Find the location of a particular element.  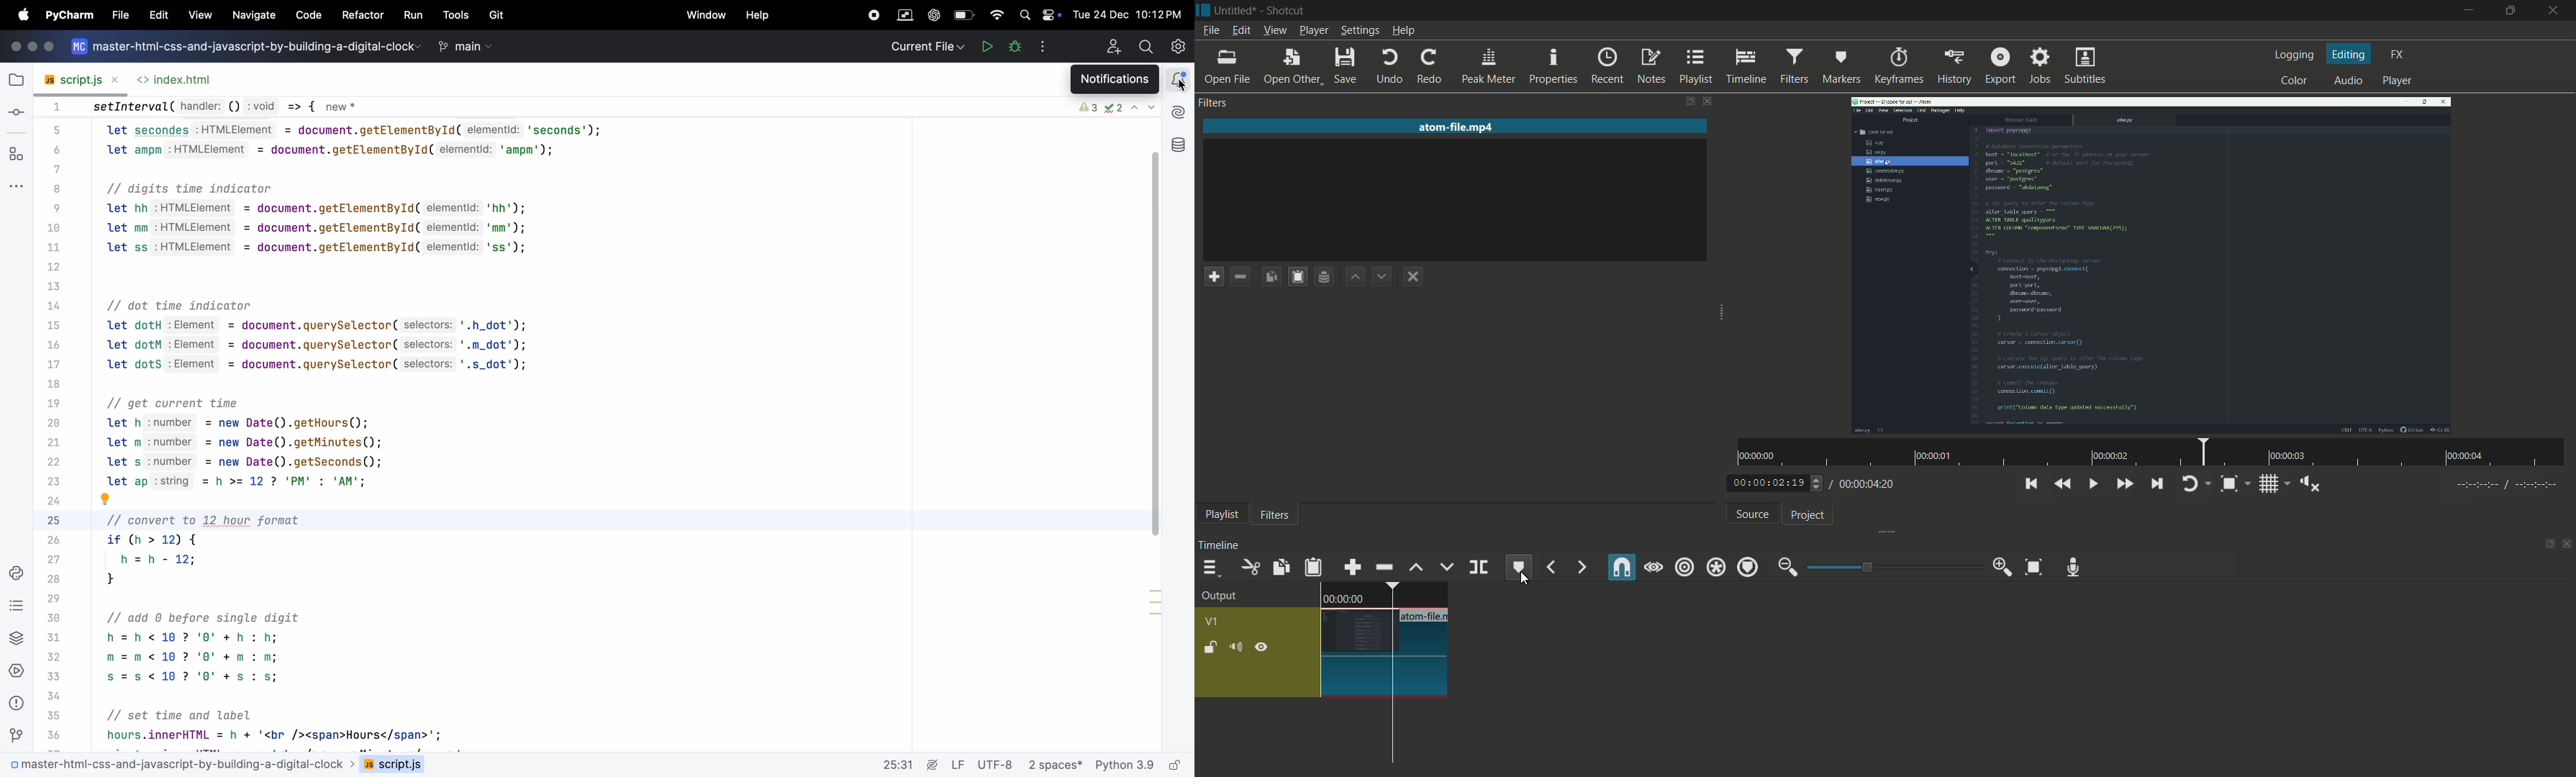

audio is located at coordinates (2346, 81).